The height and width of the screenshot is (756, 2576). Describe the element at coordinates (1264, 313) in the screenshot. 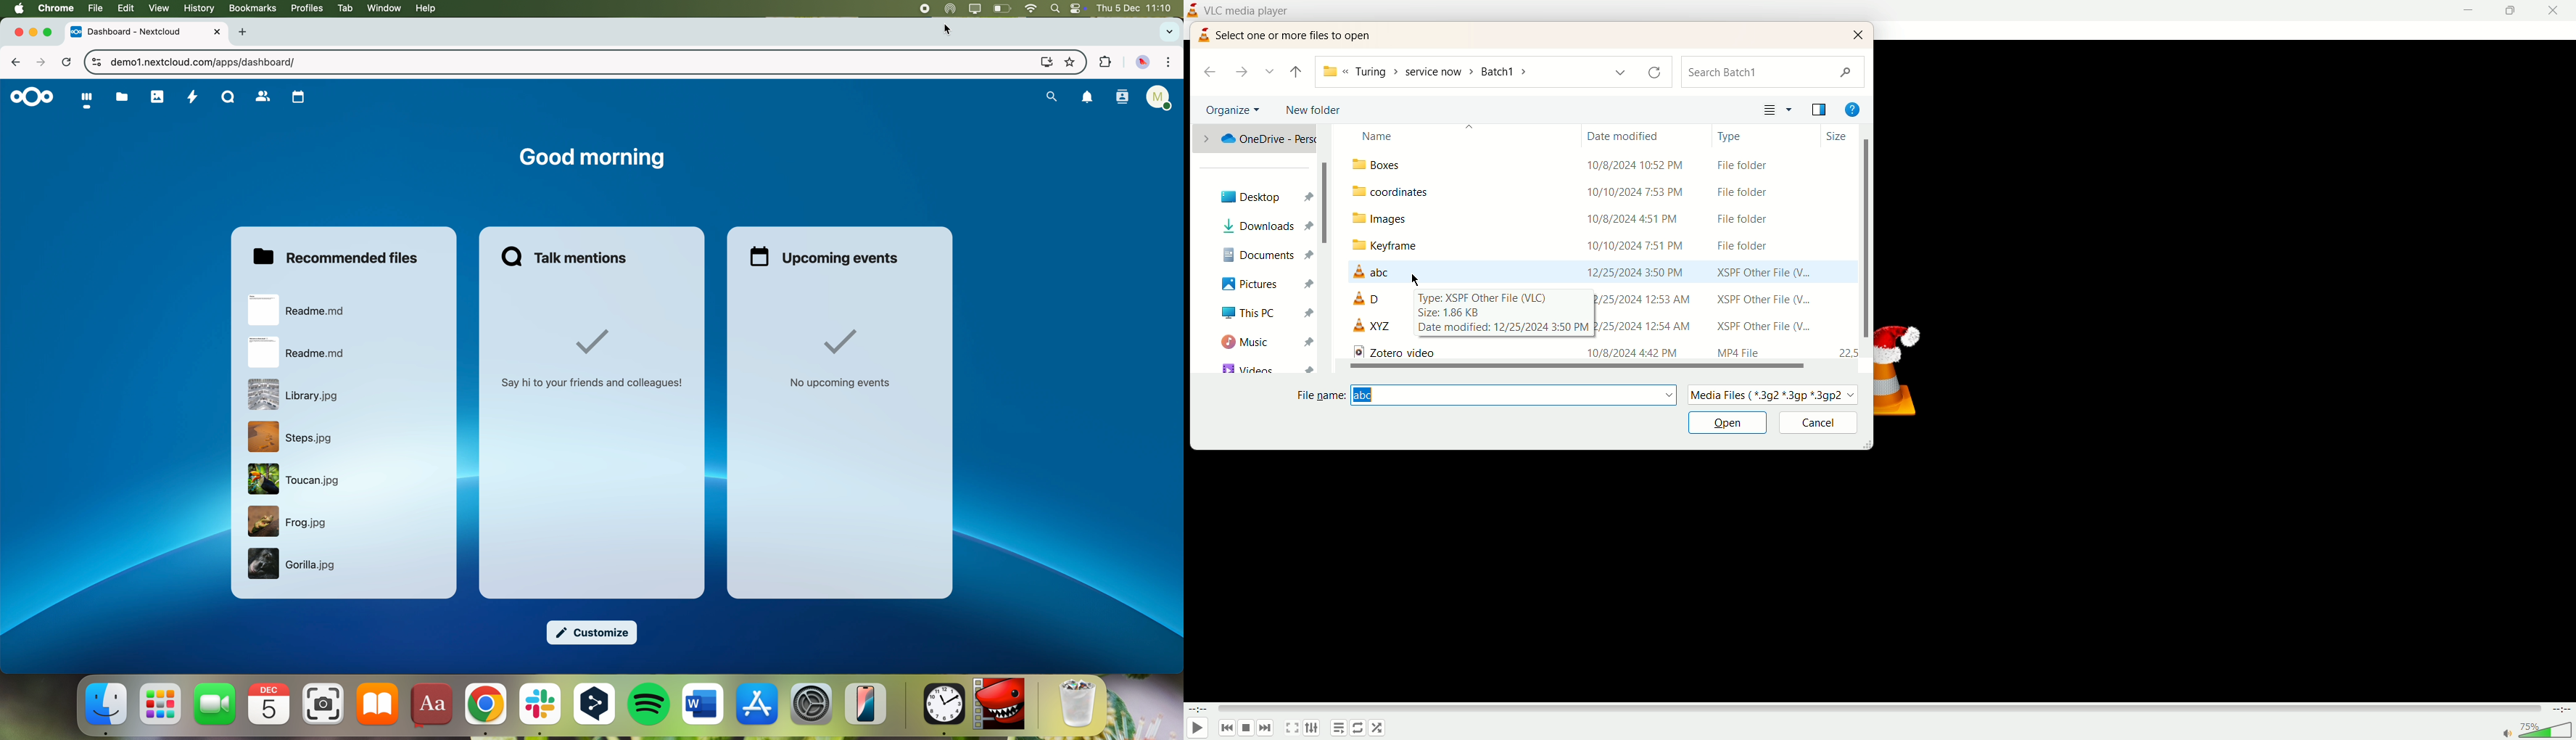

I see `this PC` at that location.